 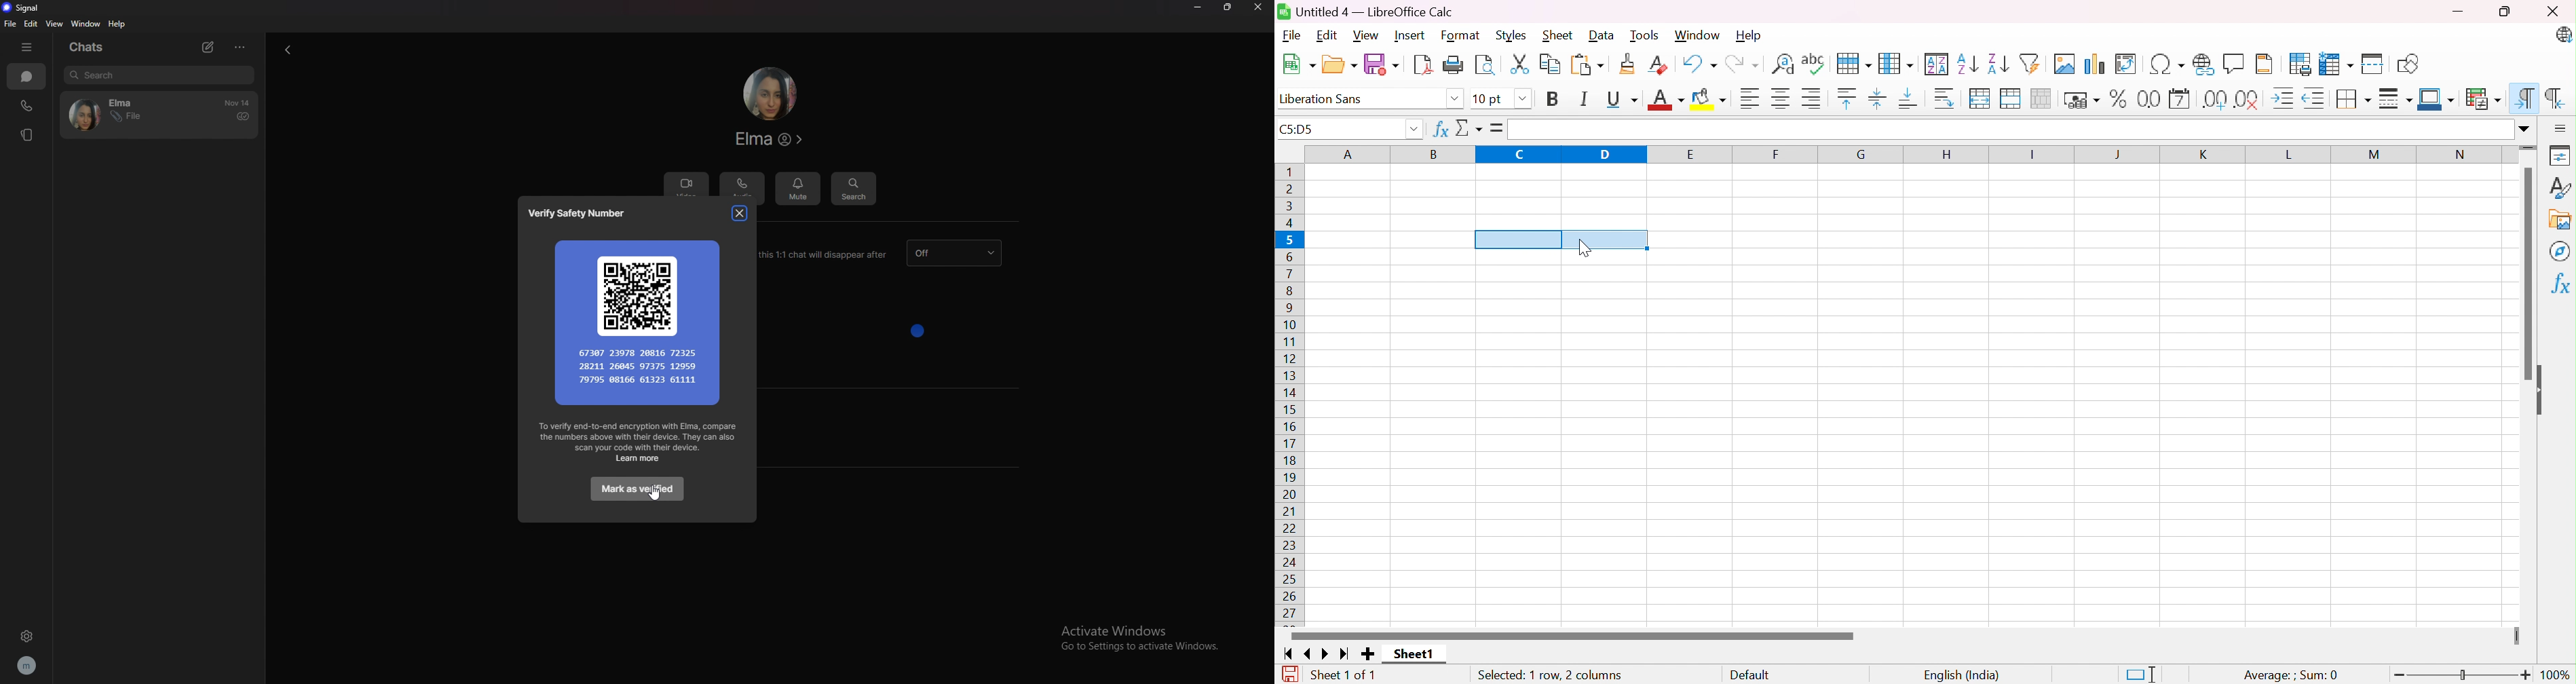 I want to click on Scroll to next sheet, so click(x=1329, y=656).